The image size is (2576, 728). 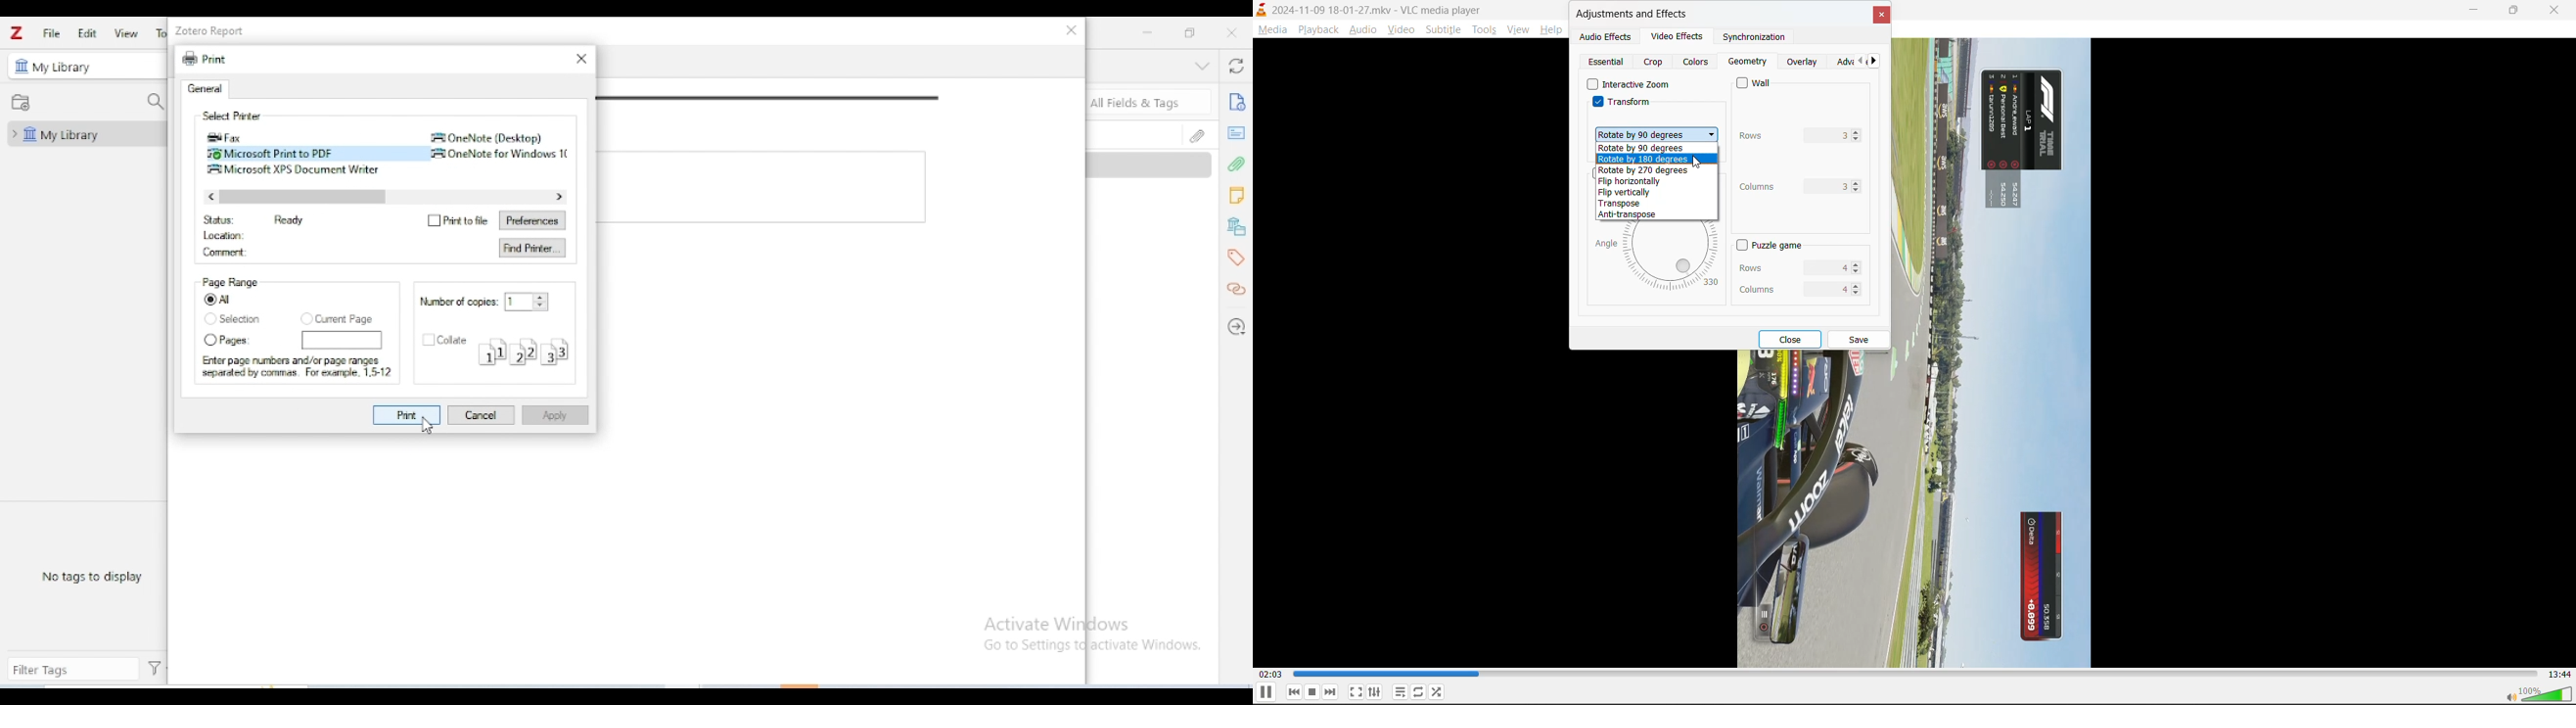 I want to click on playback, so click(x=1316, y=28).